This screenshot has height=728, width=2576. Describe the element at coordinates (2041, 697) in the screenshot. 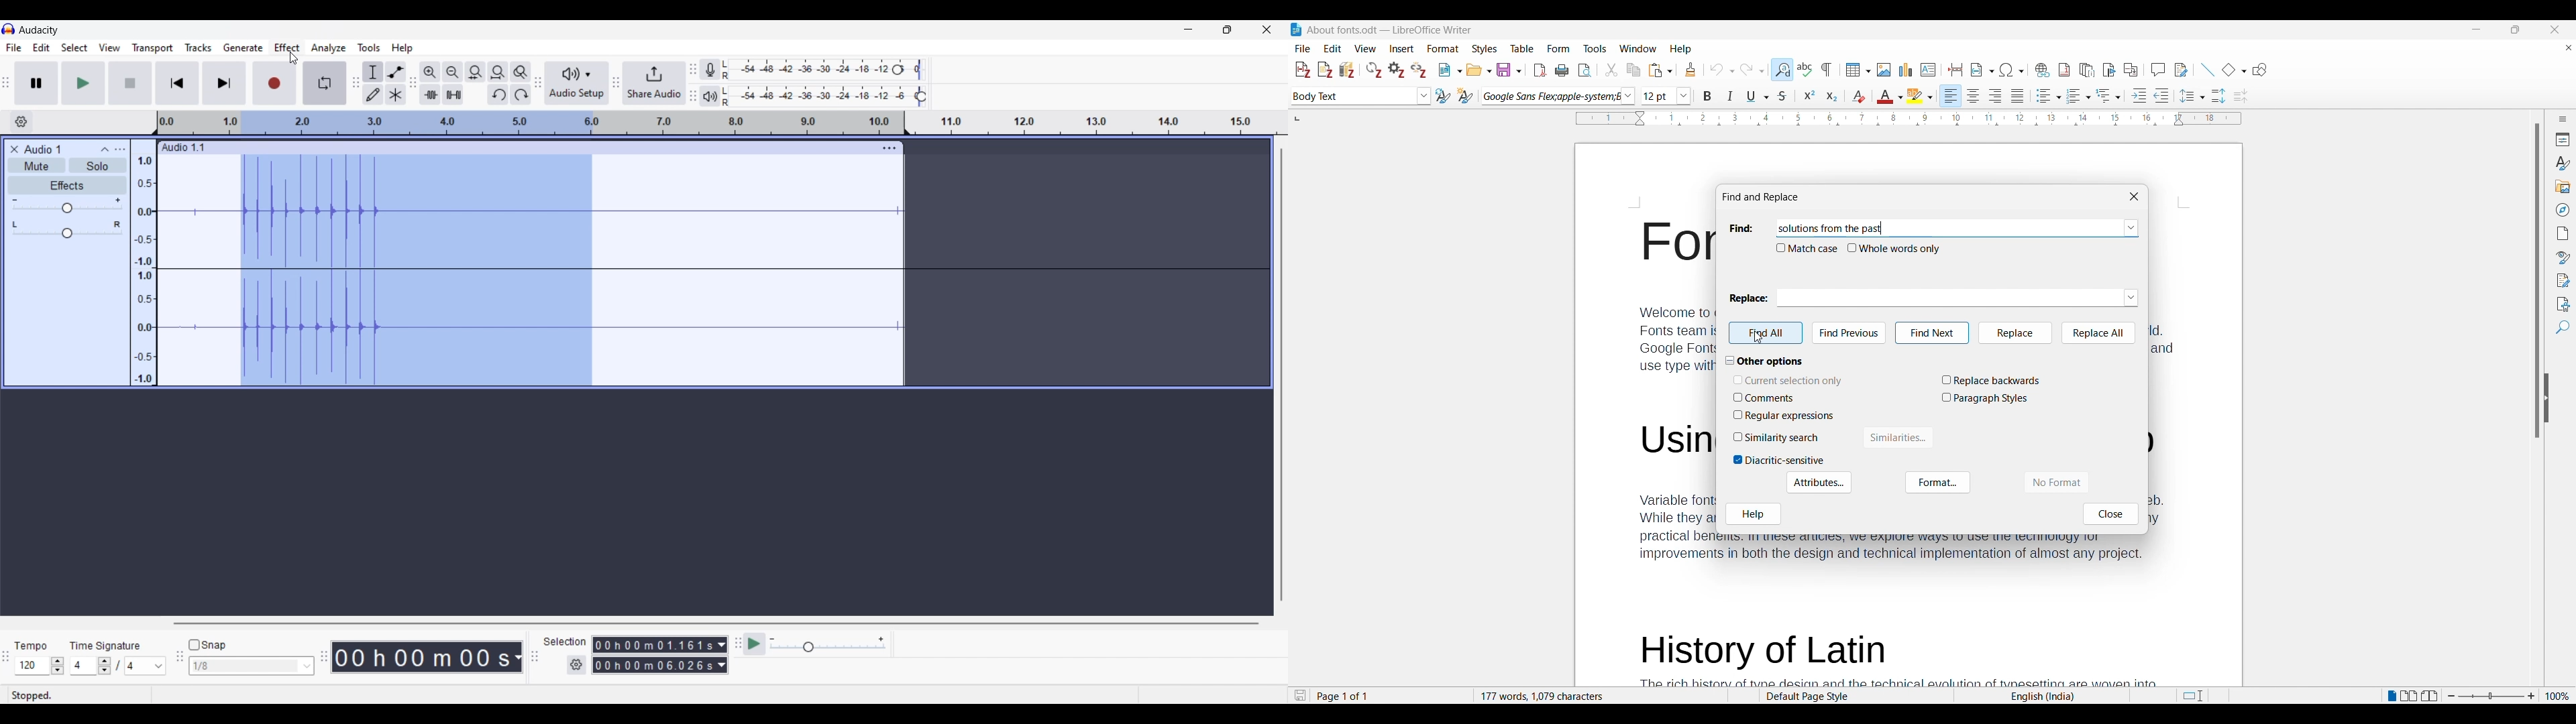

I see `Current text language` at that location.